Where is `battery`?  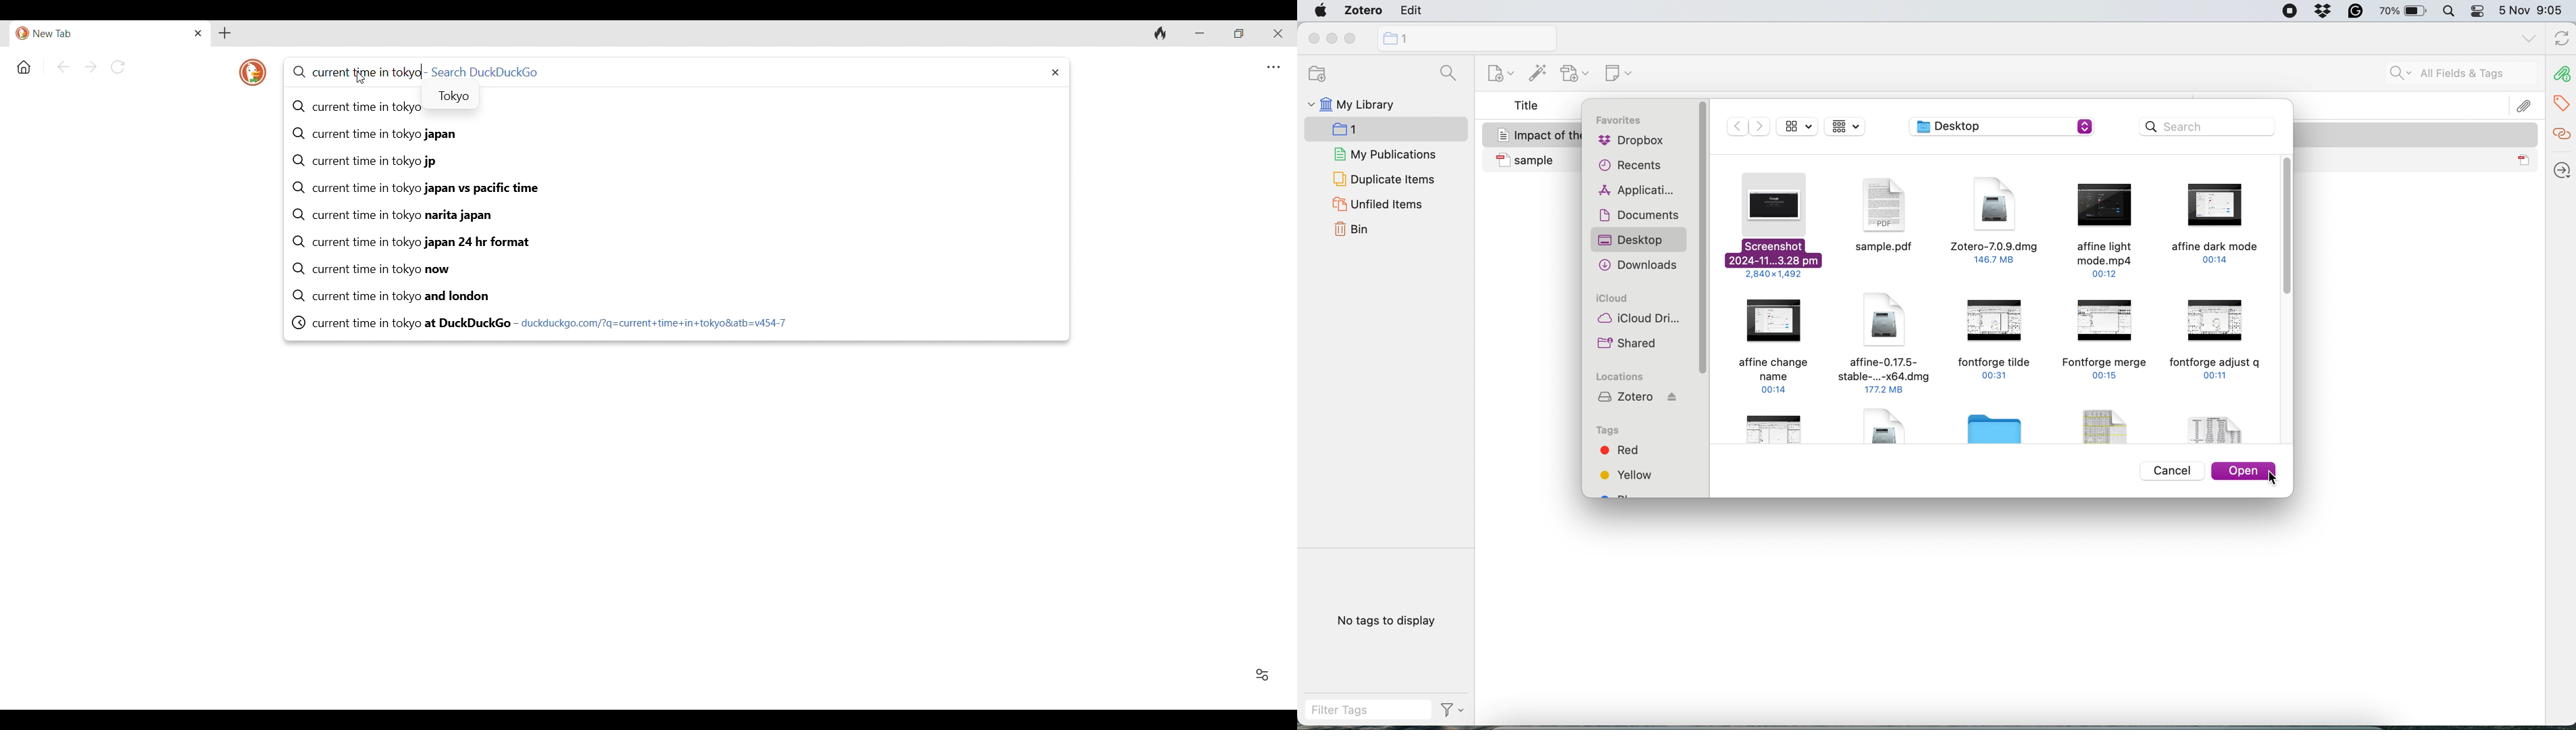 battery is located at coordinates (2400, 10).